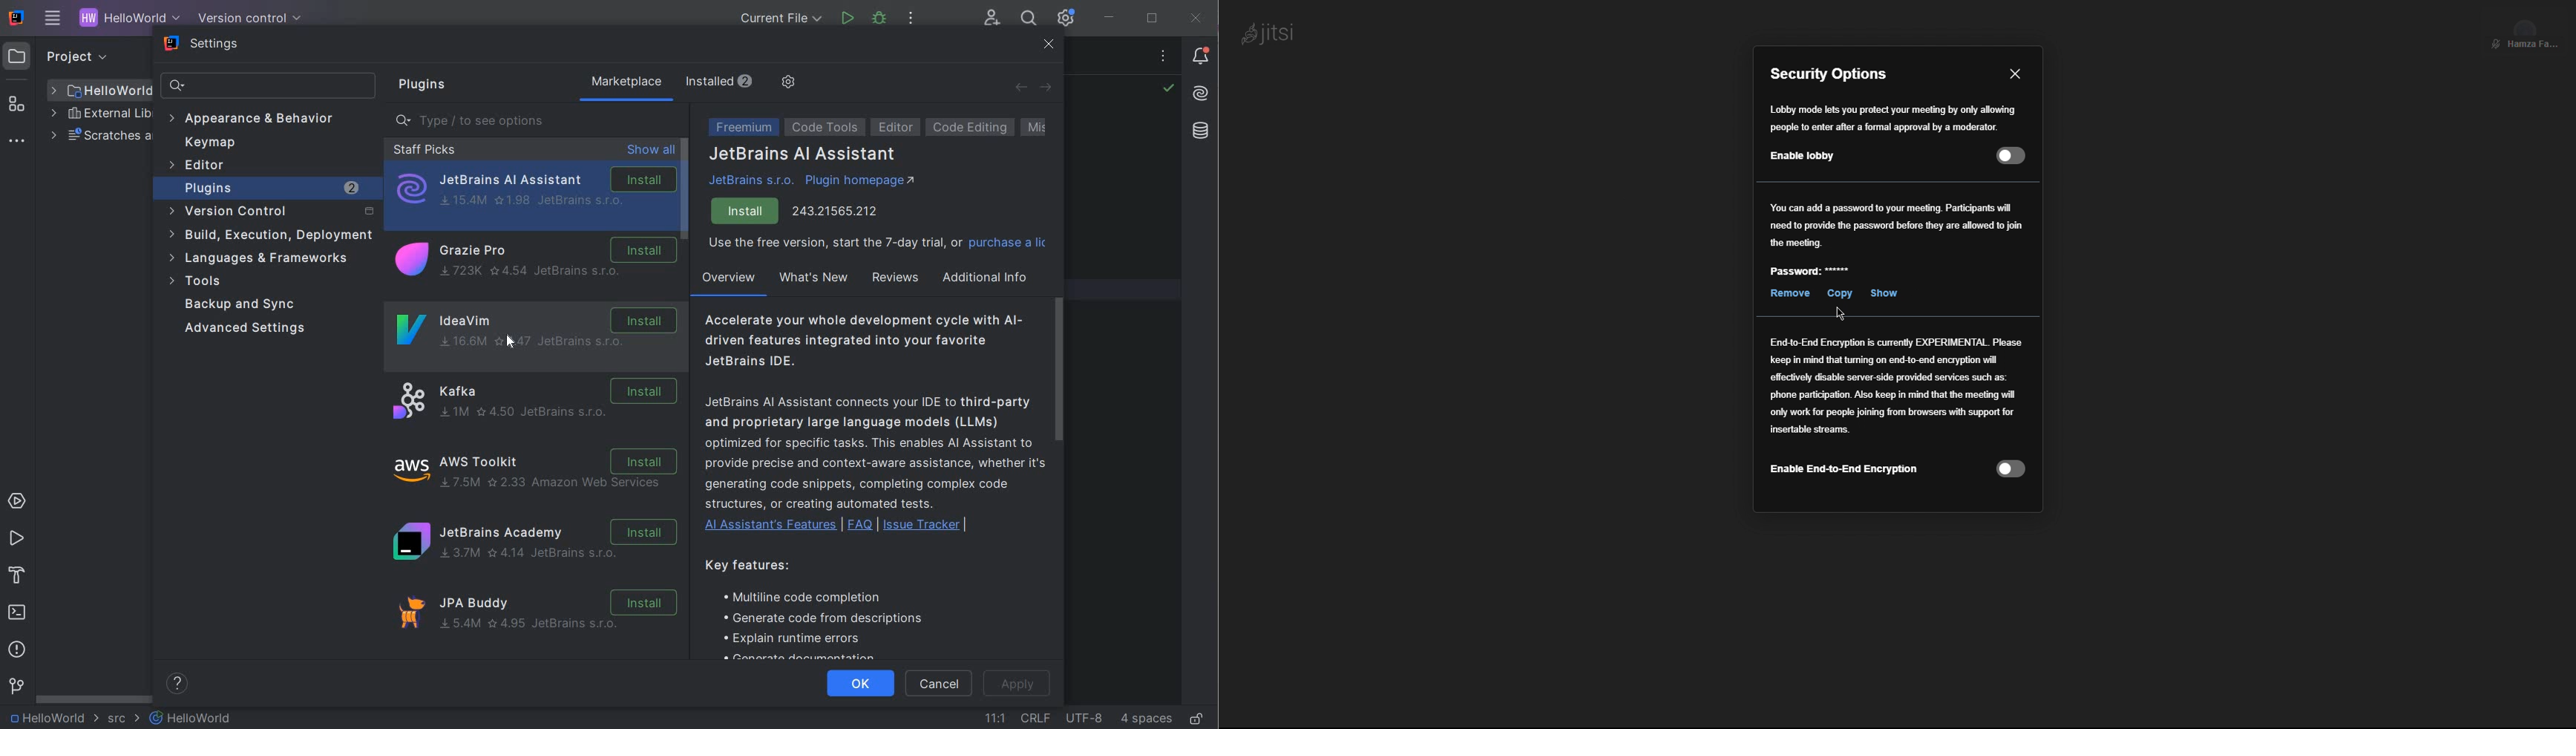 This screenshot has height=756, width=2576. What do you see at coordinates (1832, 74) in the screenshot?
I see `Security Options` at bounding box center [1832, 74].